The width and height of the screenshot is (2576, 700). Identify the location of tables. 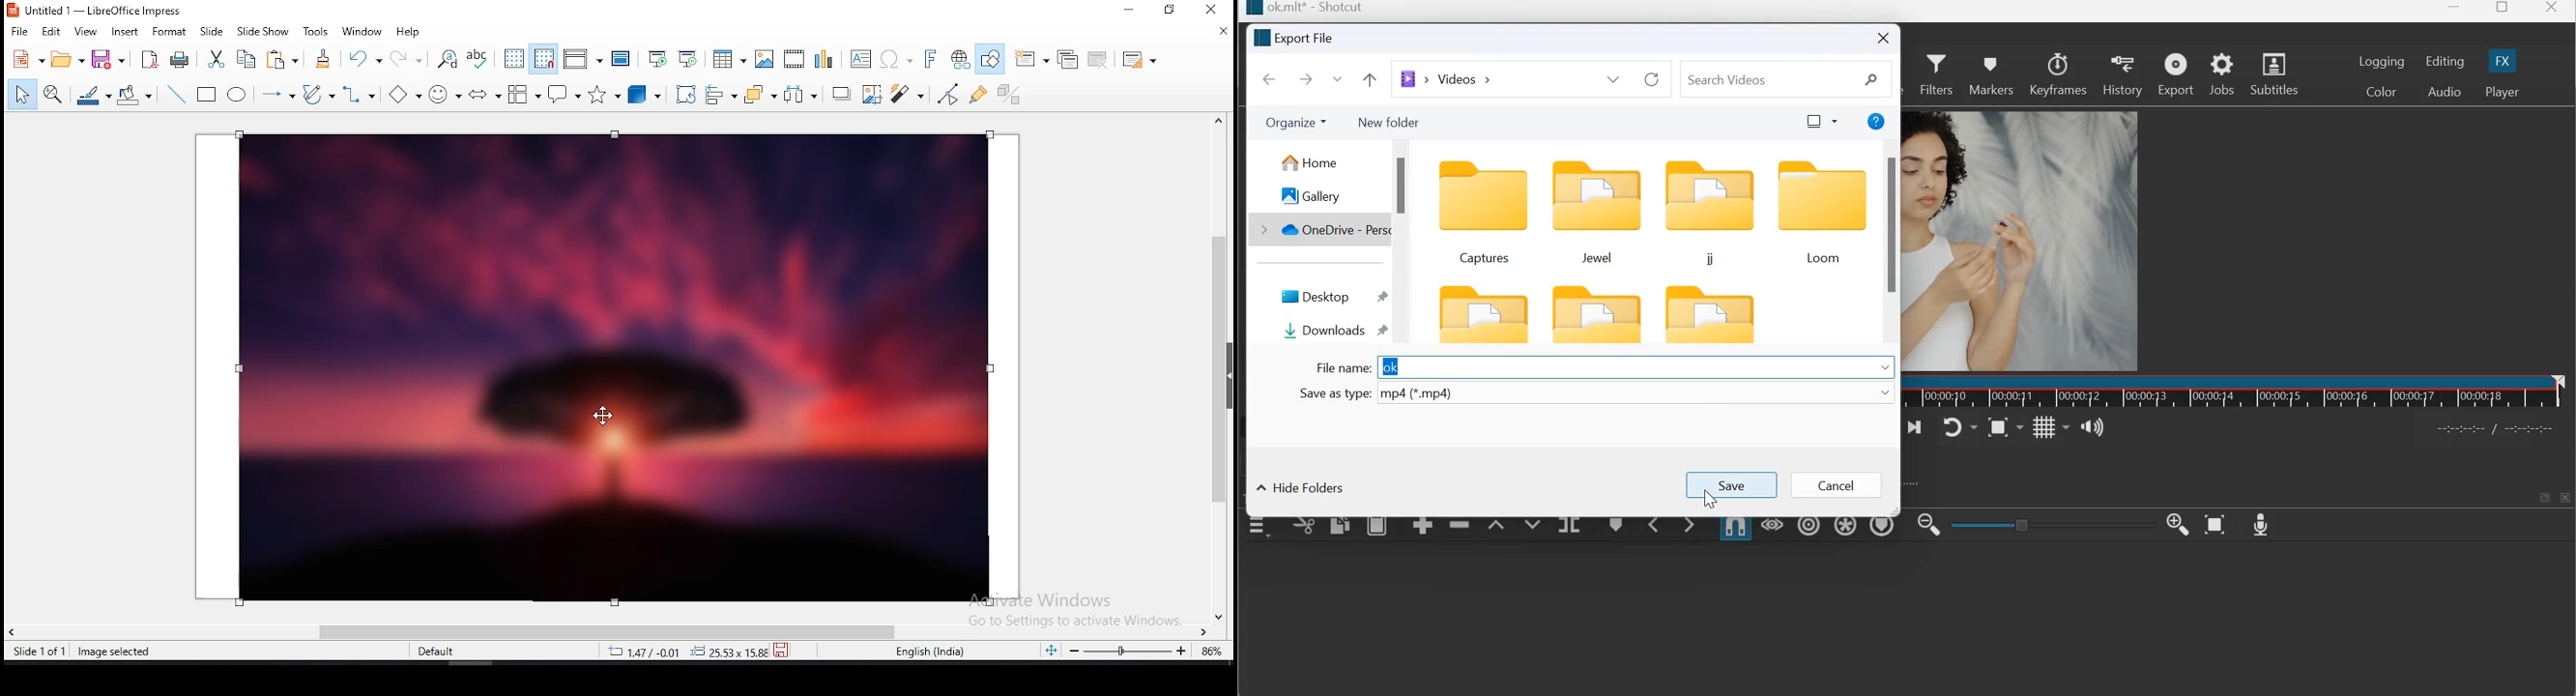
(727, 59).